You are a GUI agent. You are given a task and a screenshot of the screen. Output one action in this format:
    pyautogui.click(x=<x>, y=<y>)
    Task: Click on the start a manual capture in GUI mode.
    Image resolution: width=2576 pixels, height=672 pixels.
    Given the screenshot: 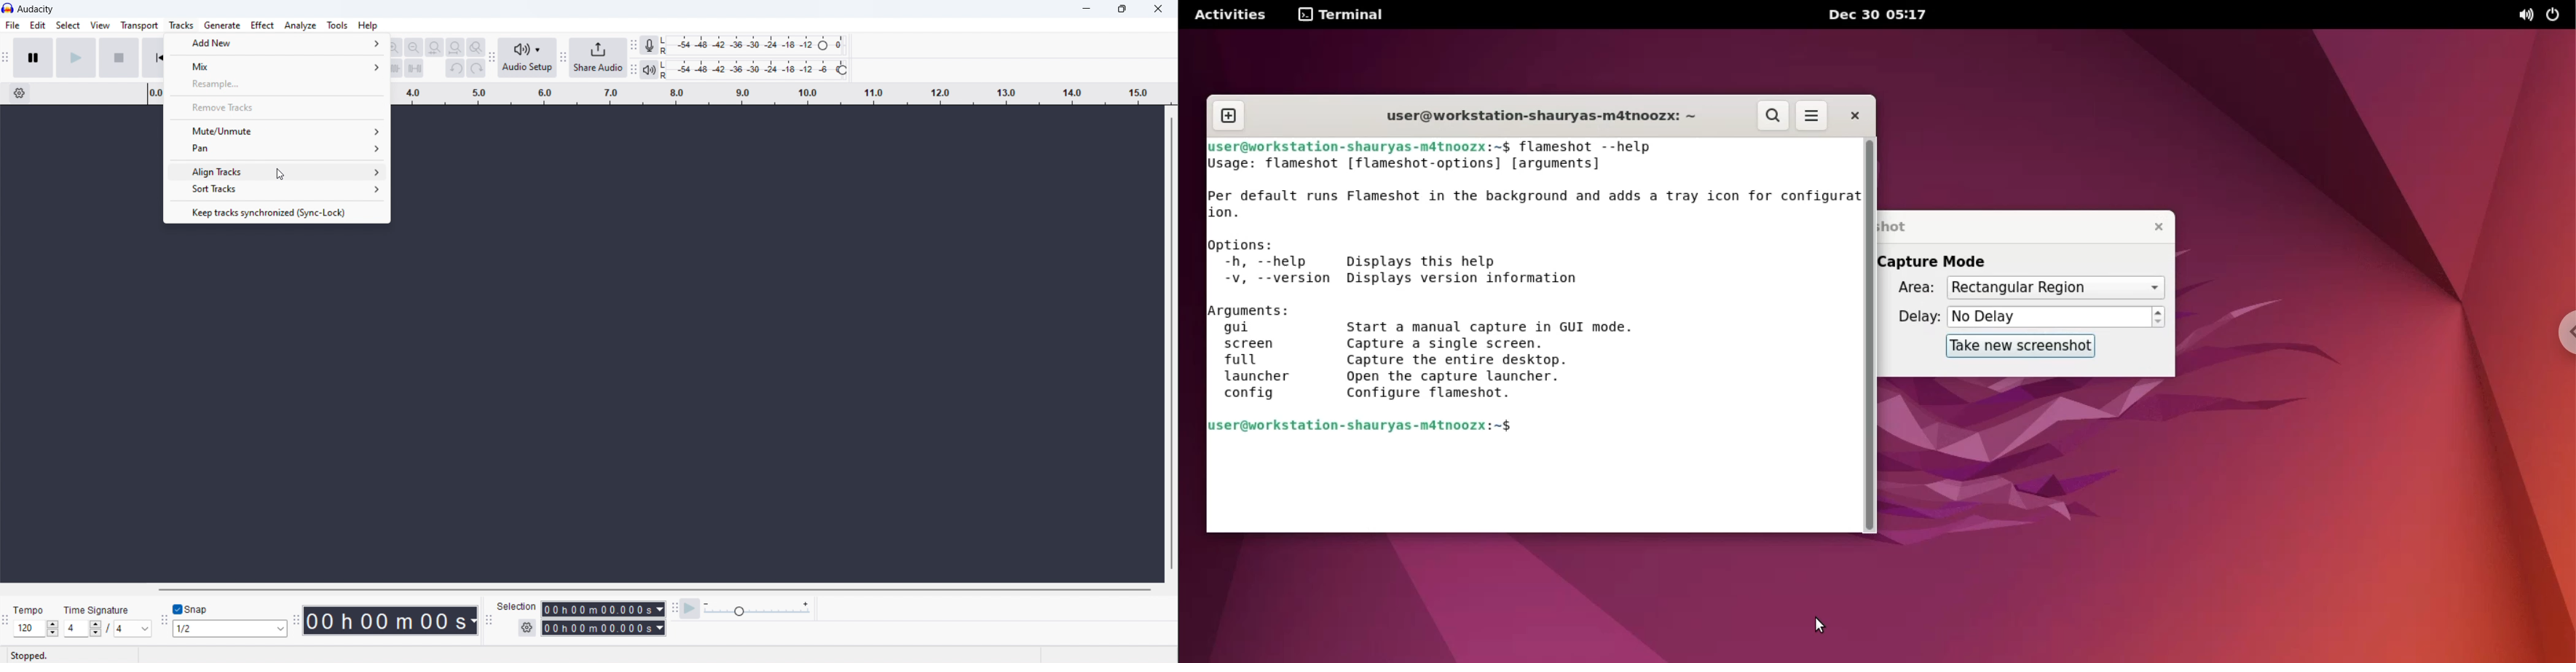 What is the action you would take?
    pyautogui.click(x=1508, y=325)
    